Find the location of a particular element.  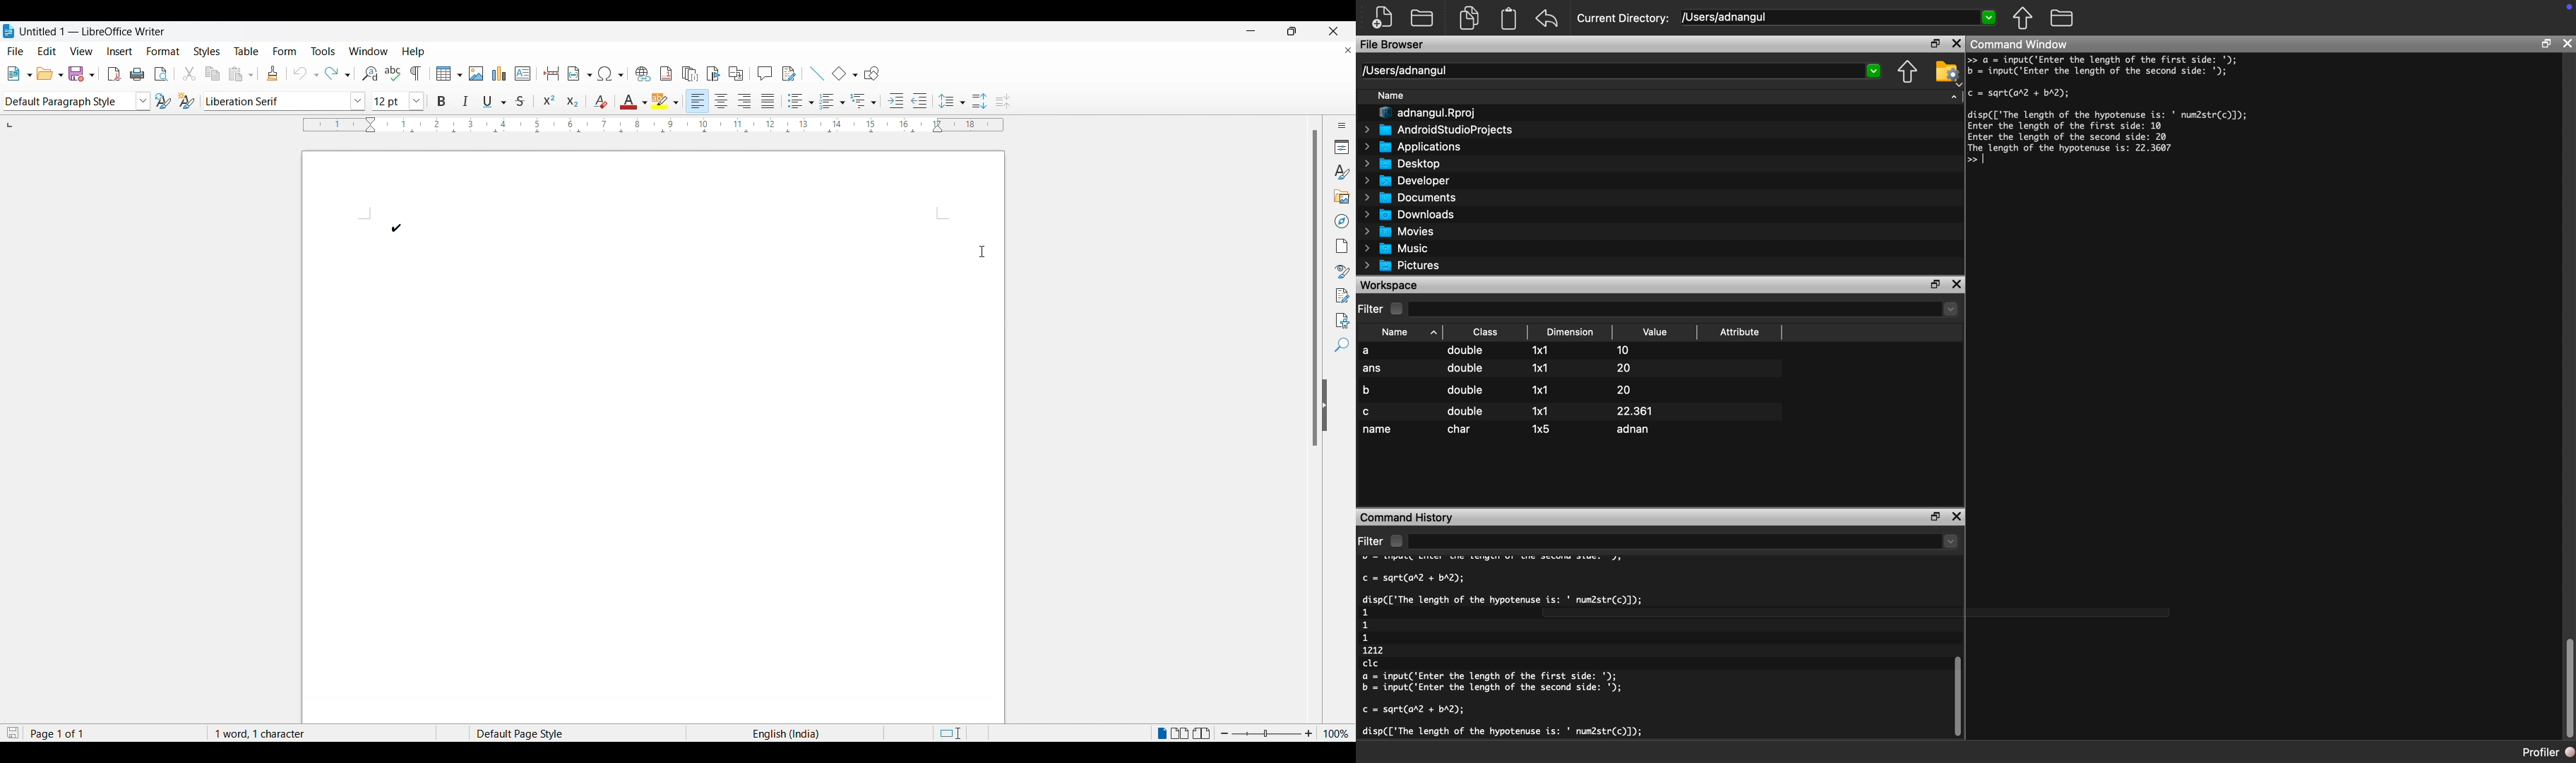

Window is located at coordinates (369, 49).